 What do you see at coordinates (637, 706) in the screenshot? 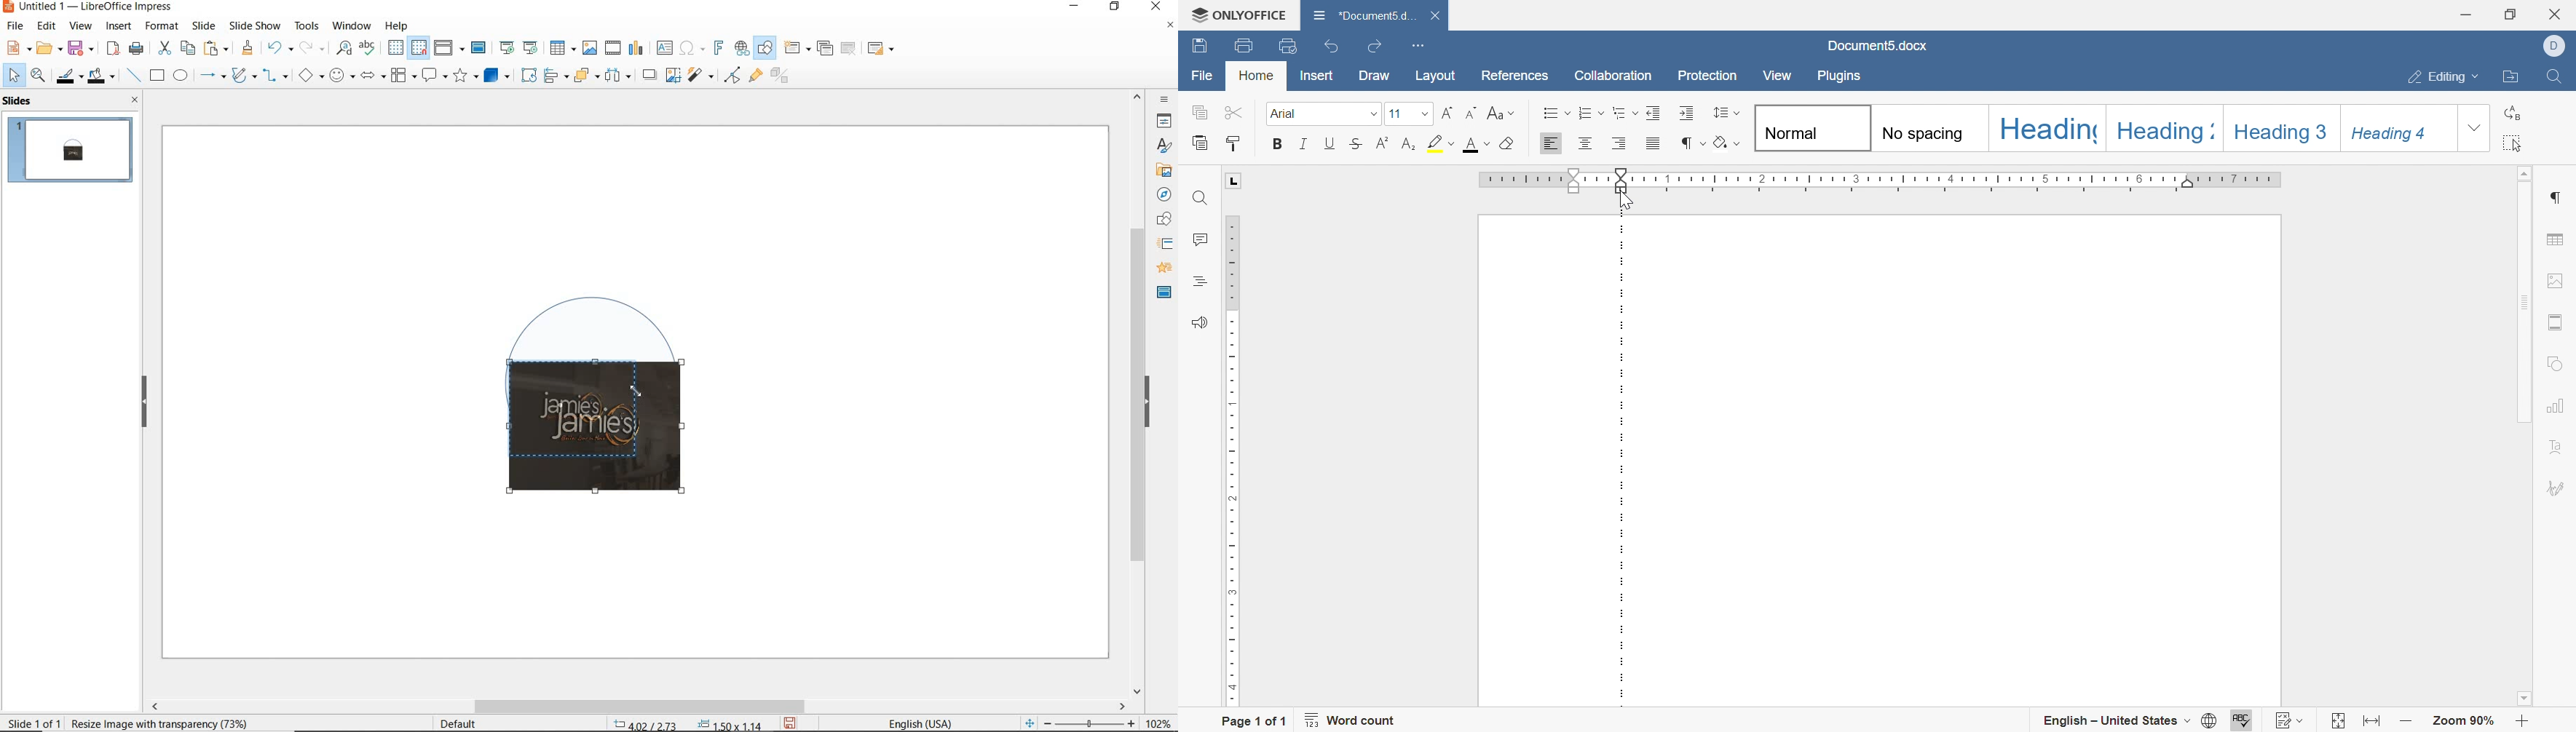
I see `scrollbar` at bounding box center [637, 706].